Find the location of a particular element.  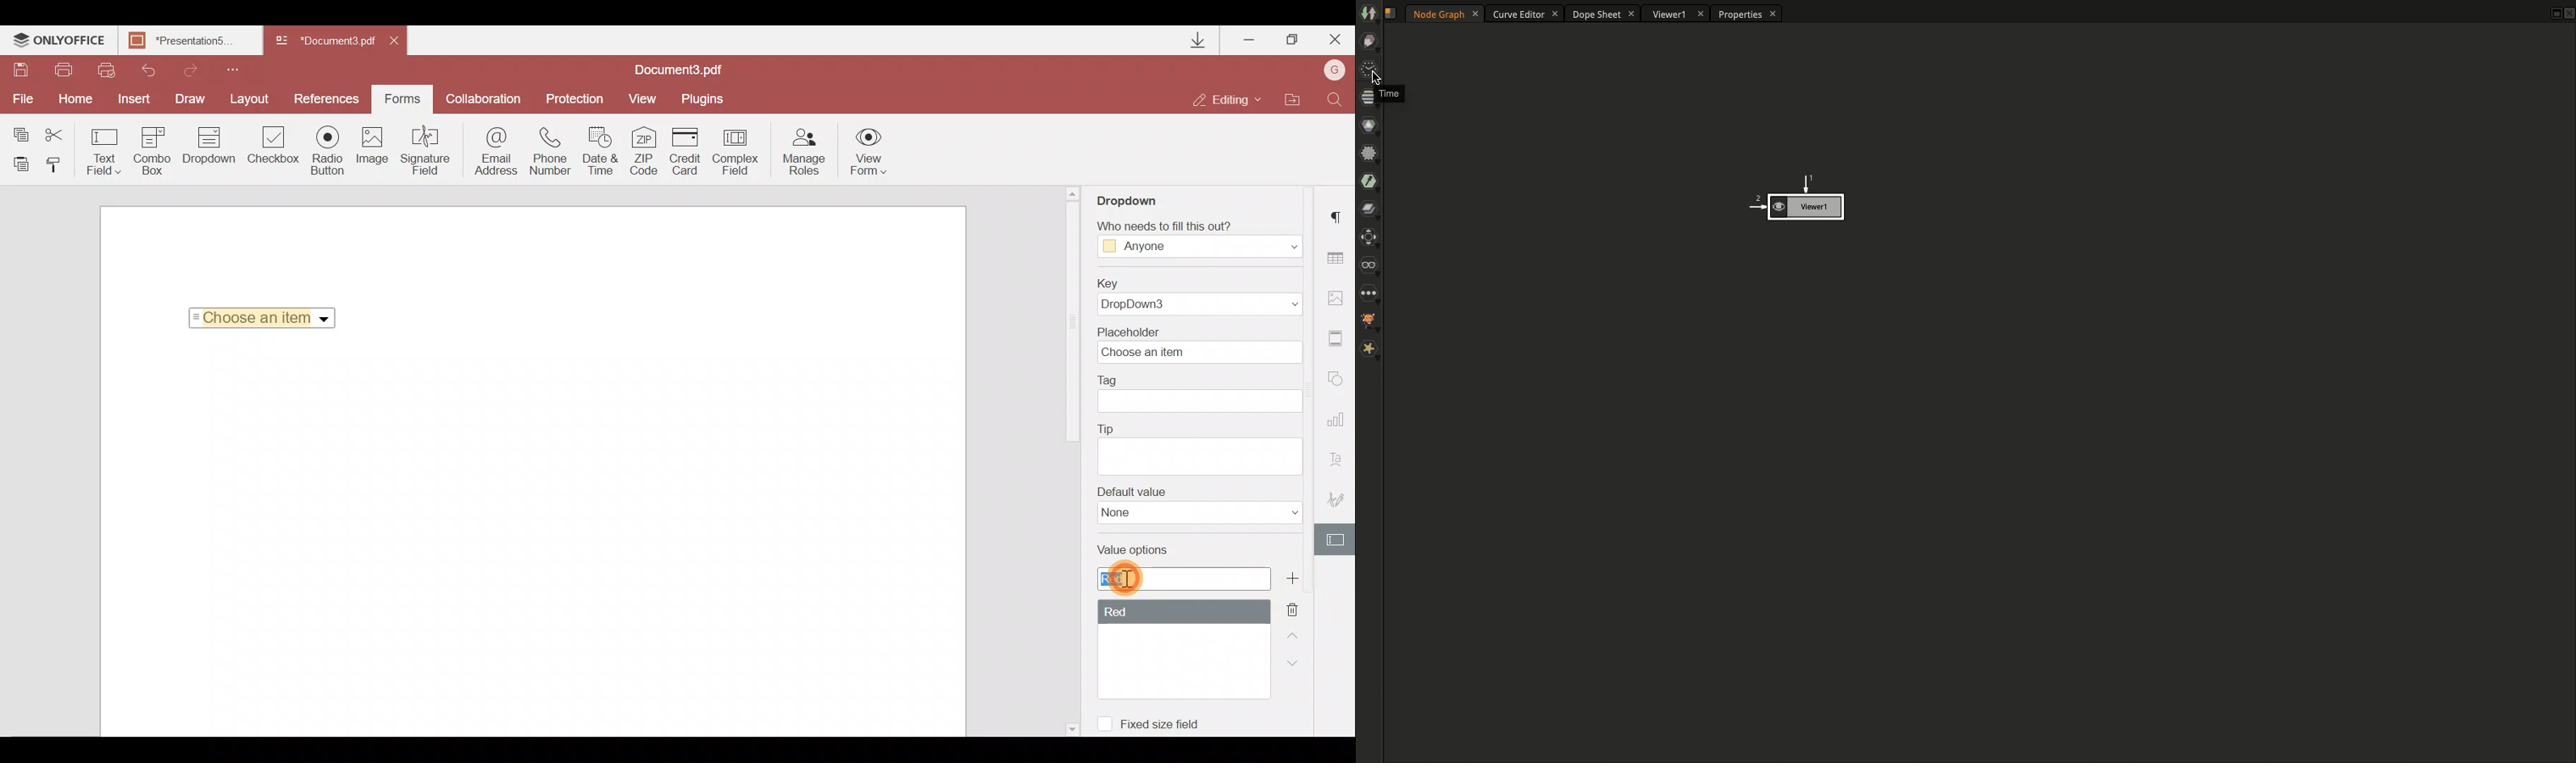

Save is located at coordinates (20, 70).